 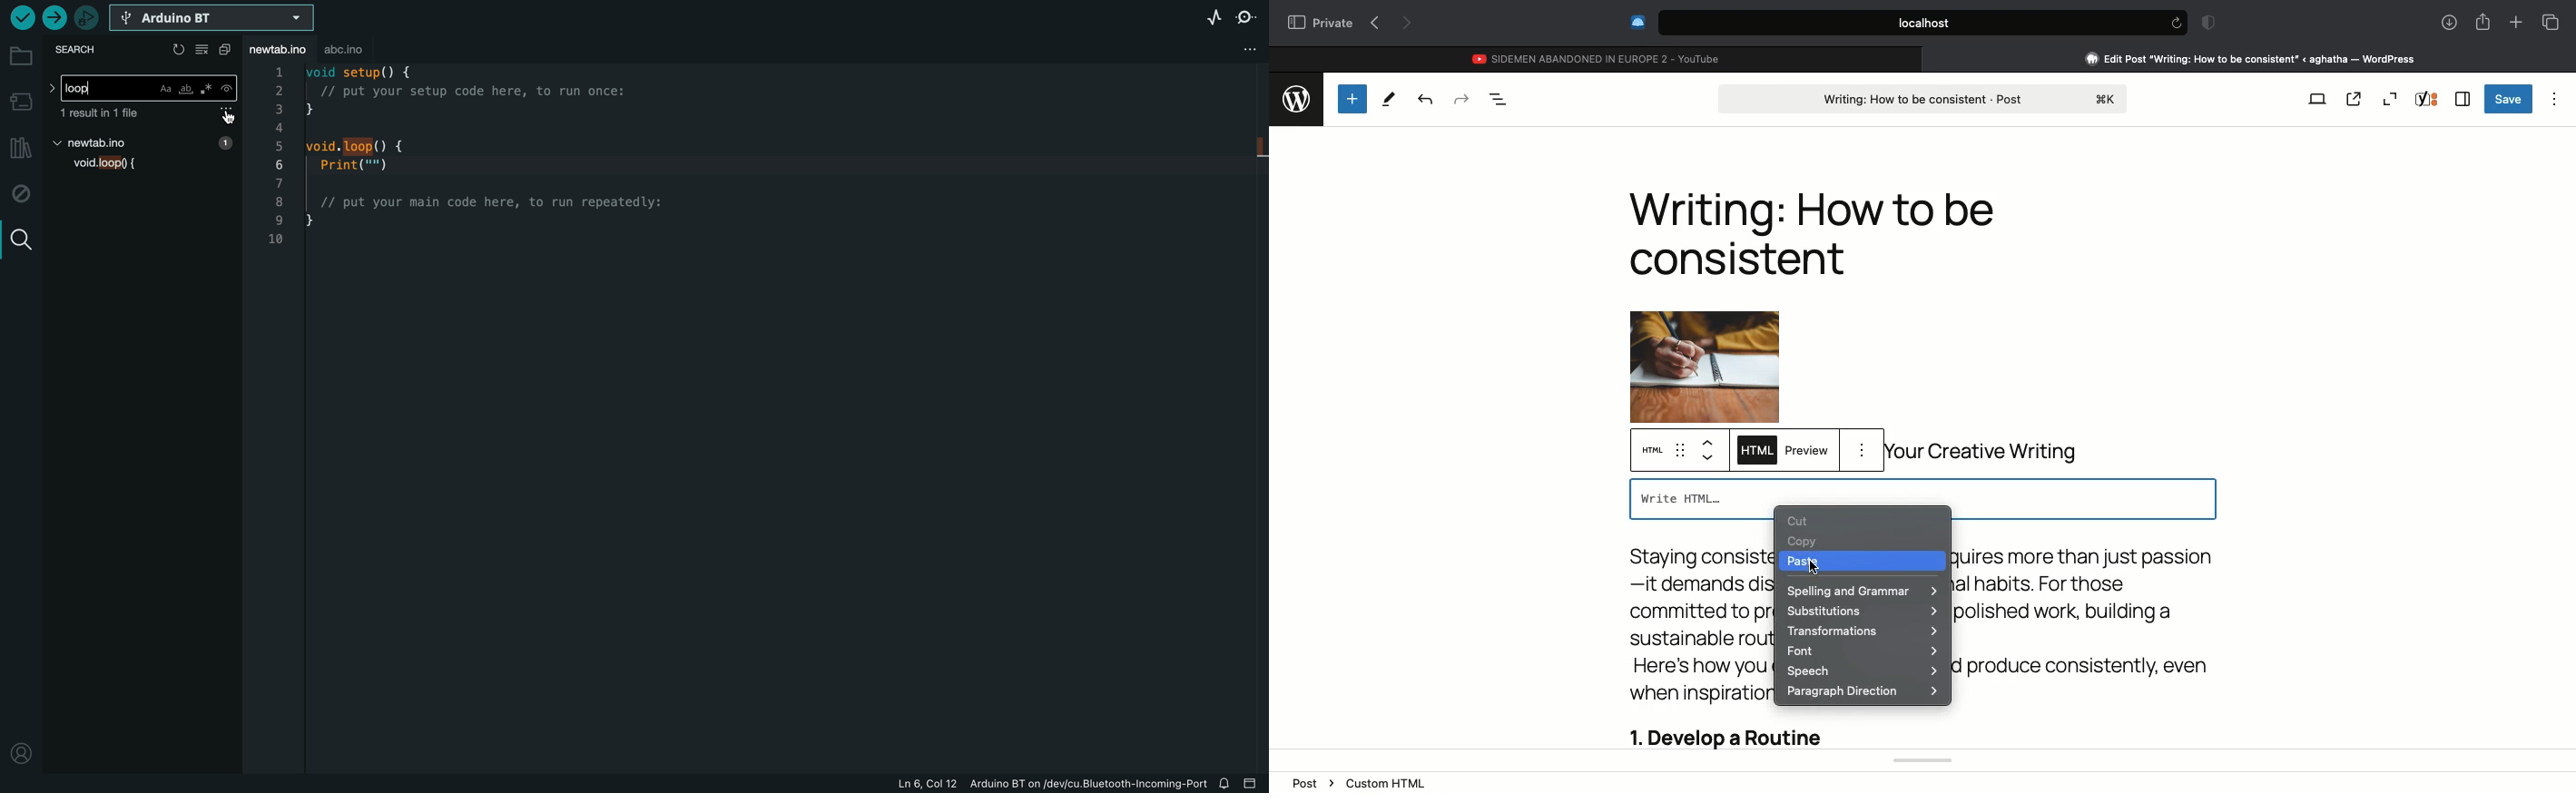 I want to click on Clicking on Wordpress tab, so click(x=2251, y=58).